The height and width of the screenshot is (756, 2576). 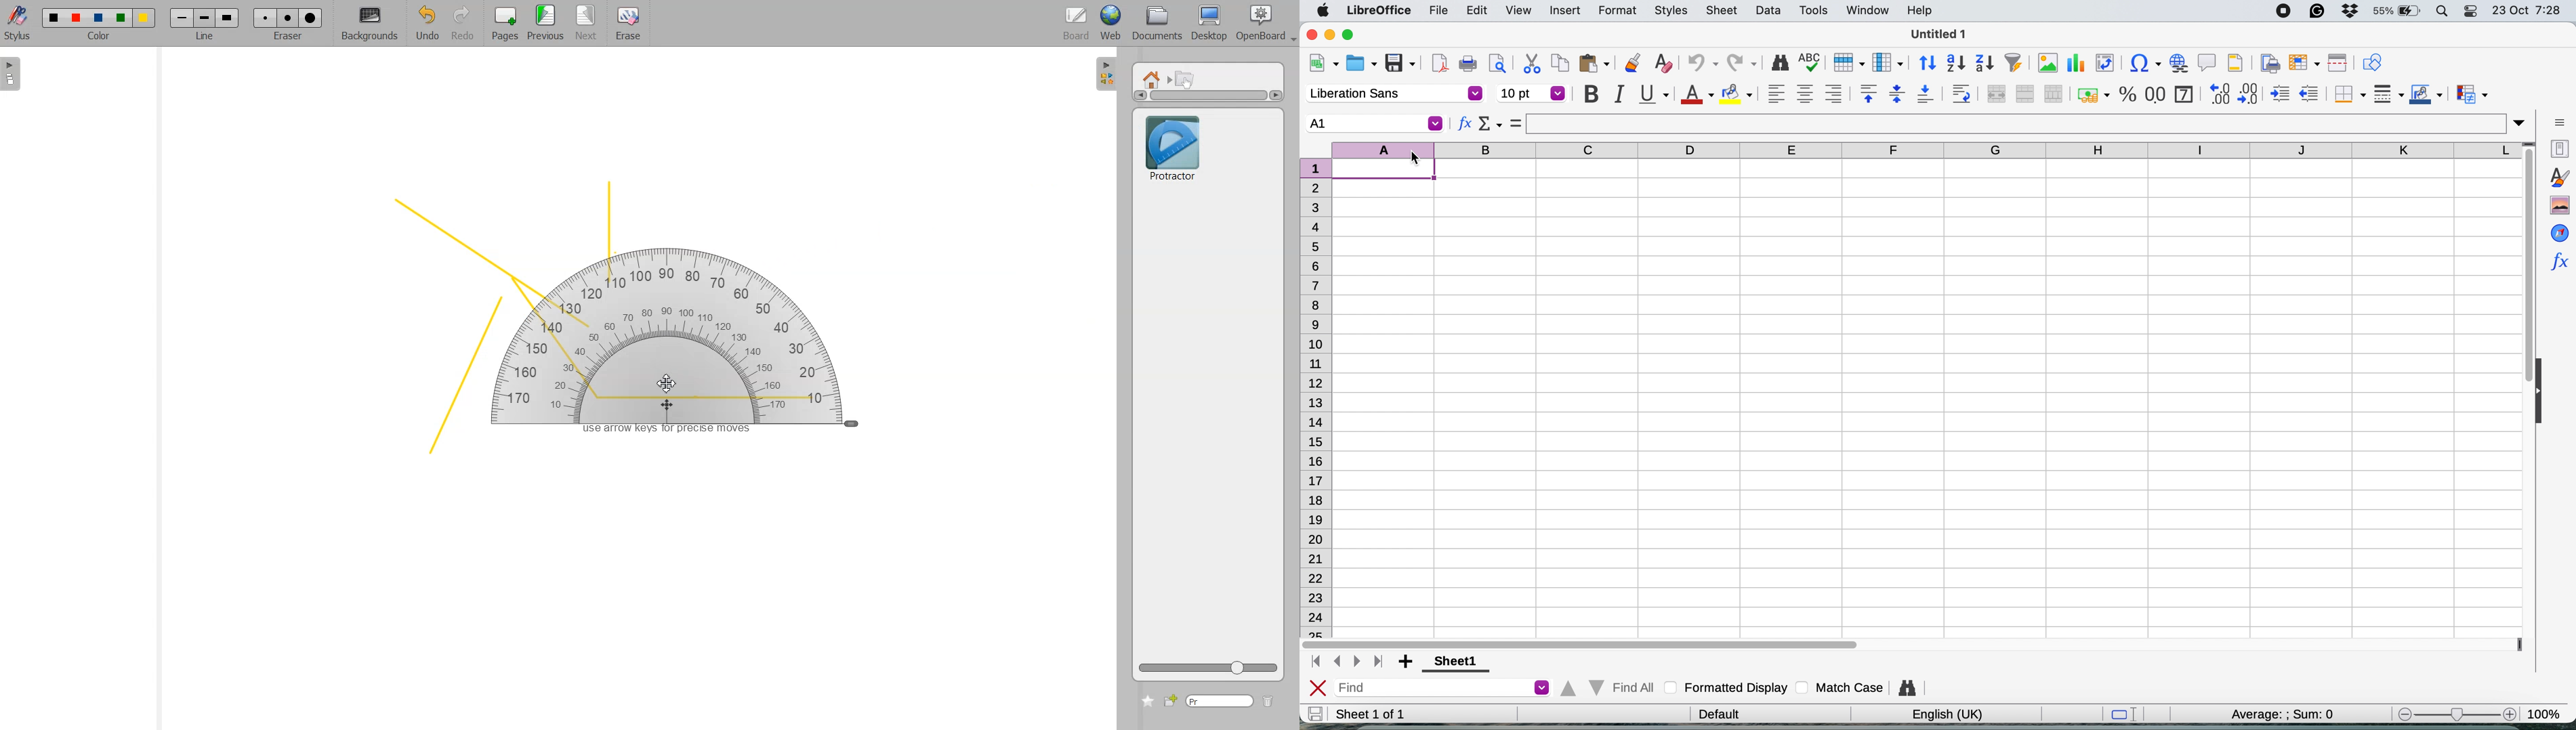 I want to click on cursor, so click(x=1420, y=159).